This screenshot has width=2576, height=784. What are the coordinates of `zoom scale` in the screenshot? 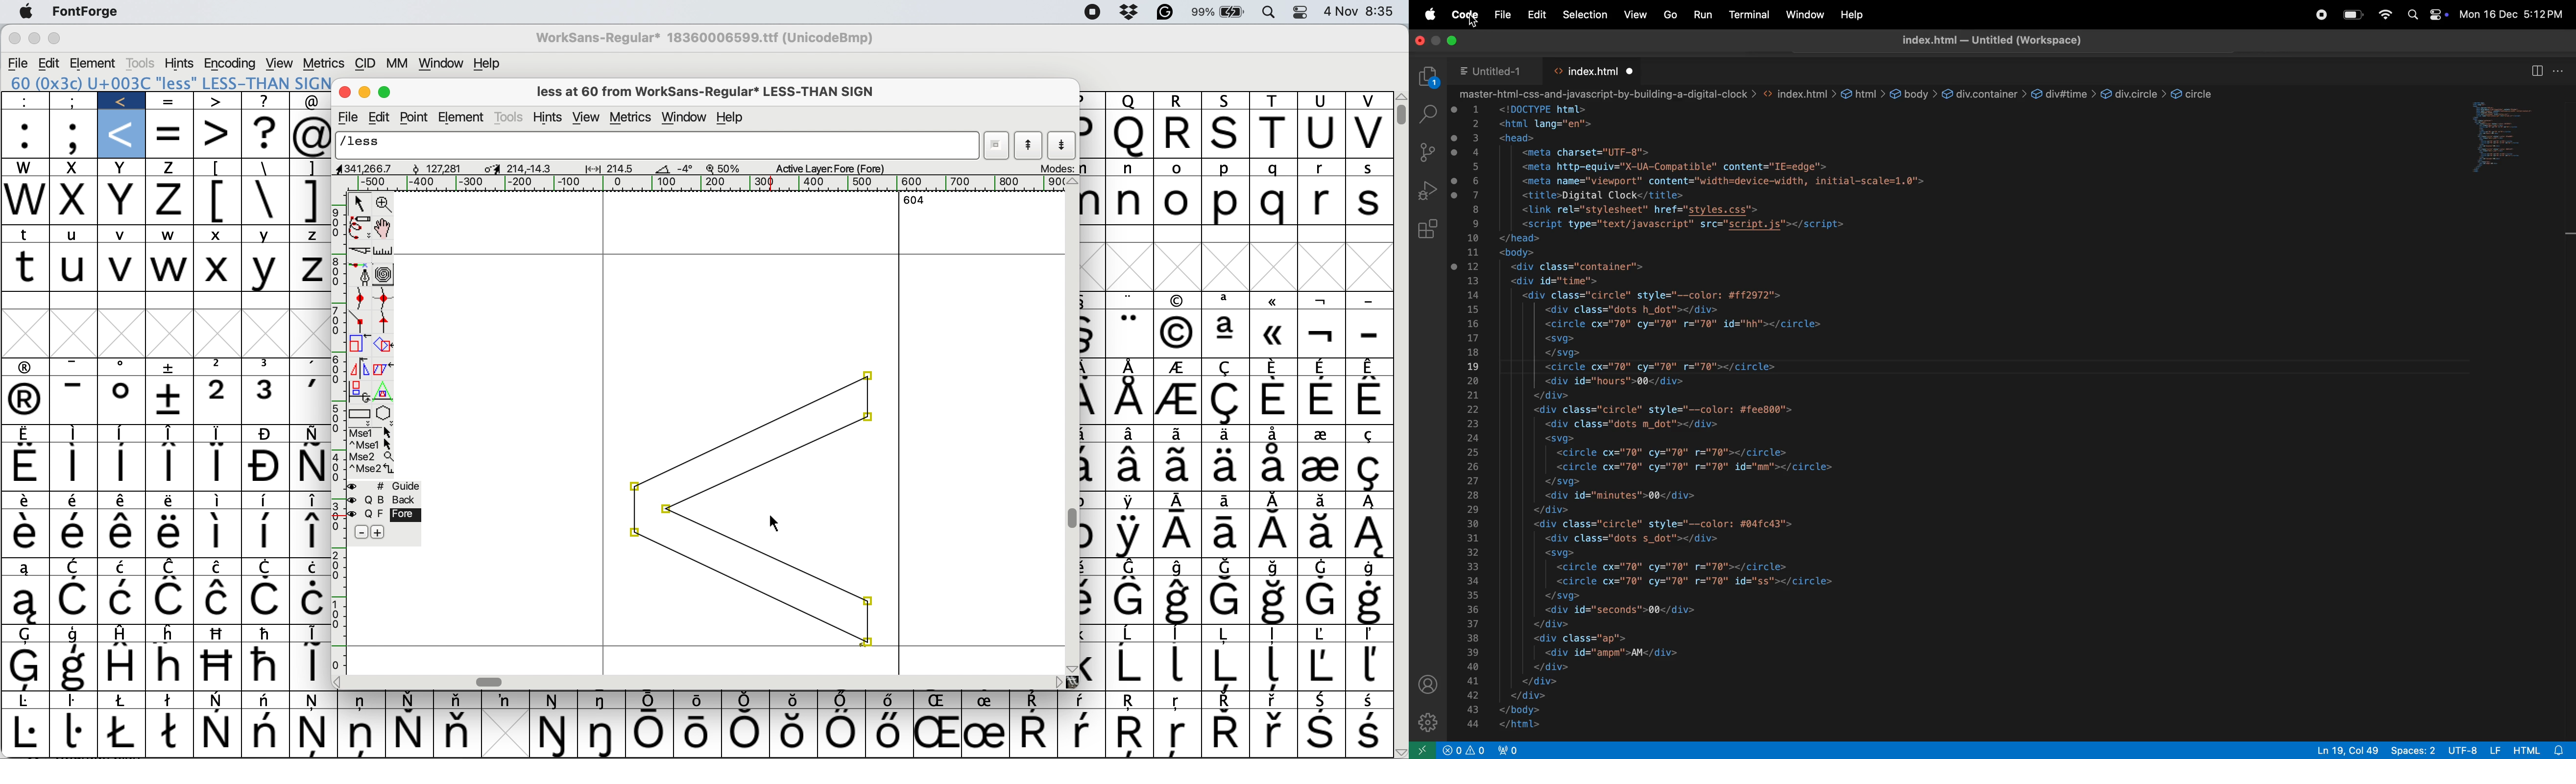 It's located at (724, 166).